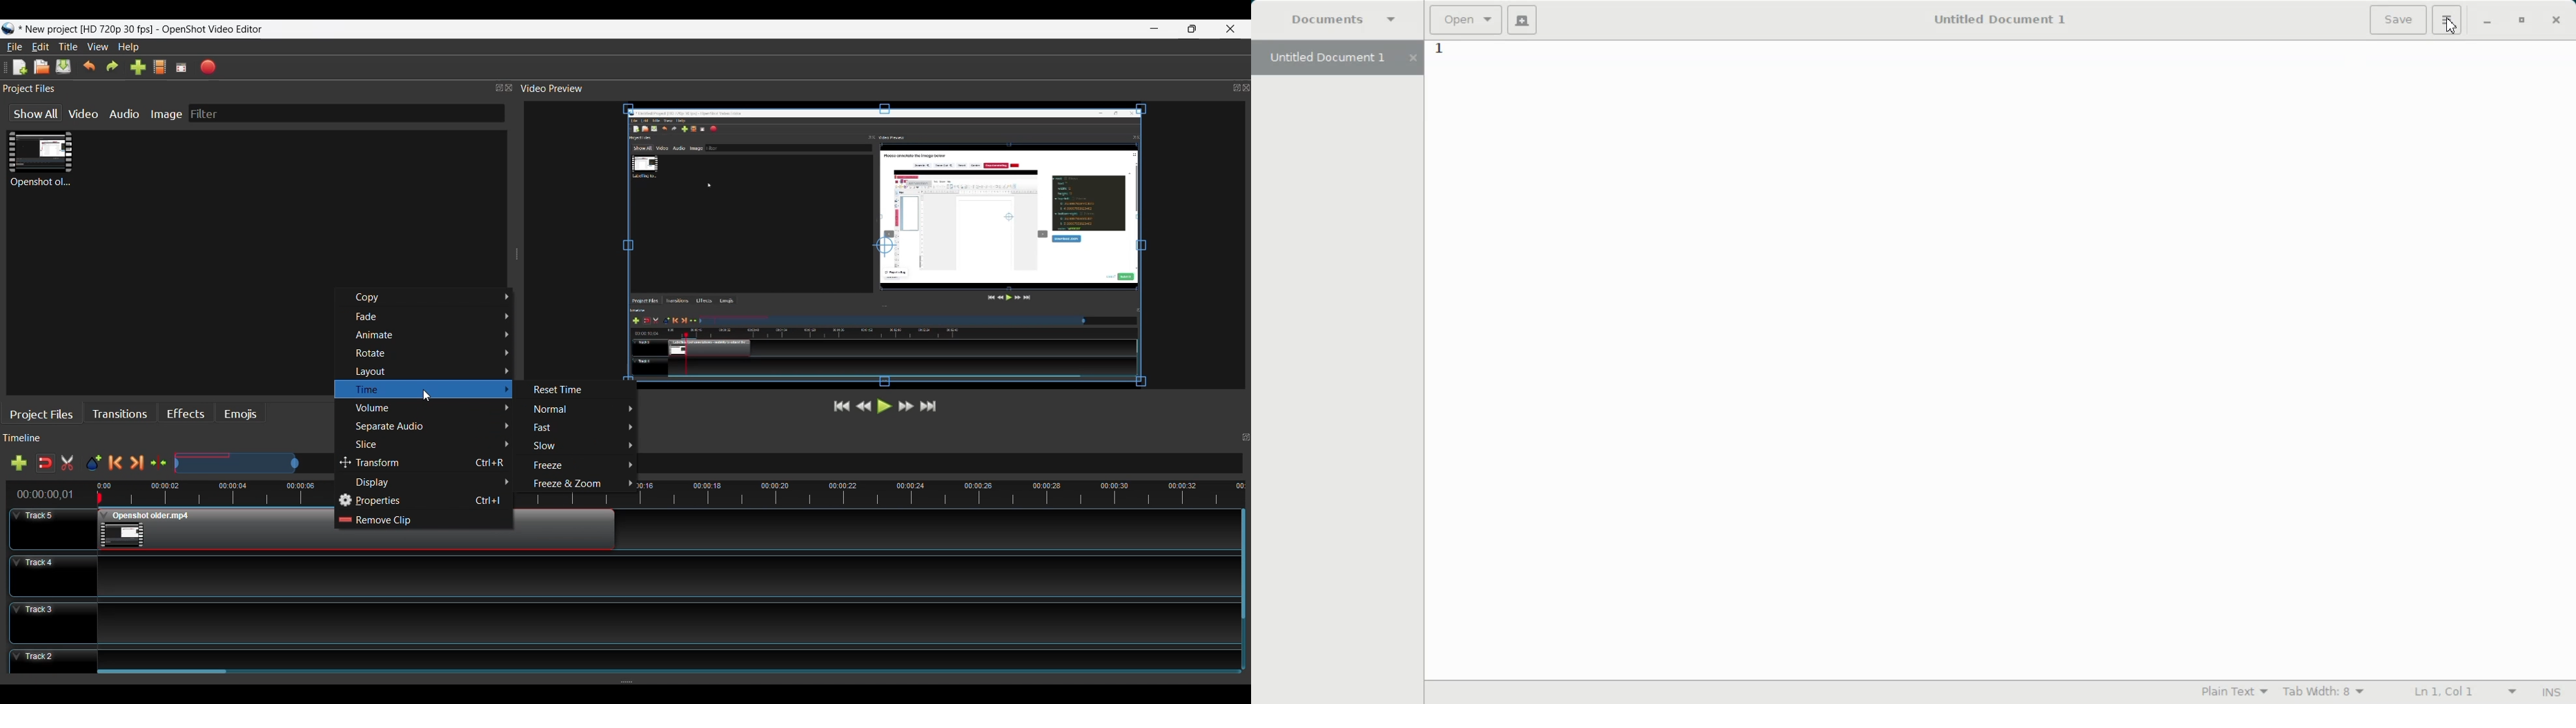 The image size is (2576, 728). Describe the element at coordinates (171, 439) in the screenshot. I see `Timeline Panel` at that location.